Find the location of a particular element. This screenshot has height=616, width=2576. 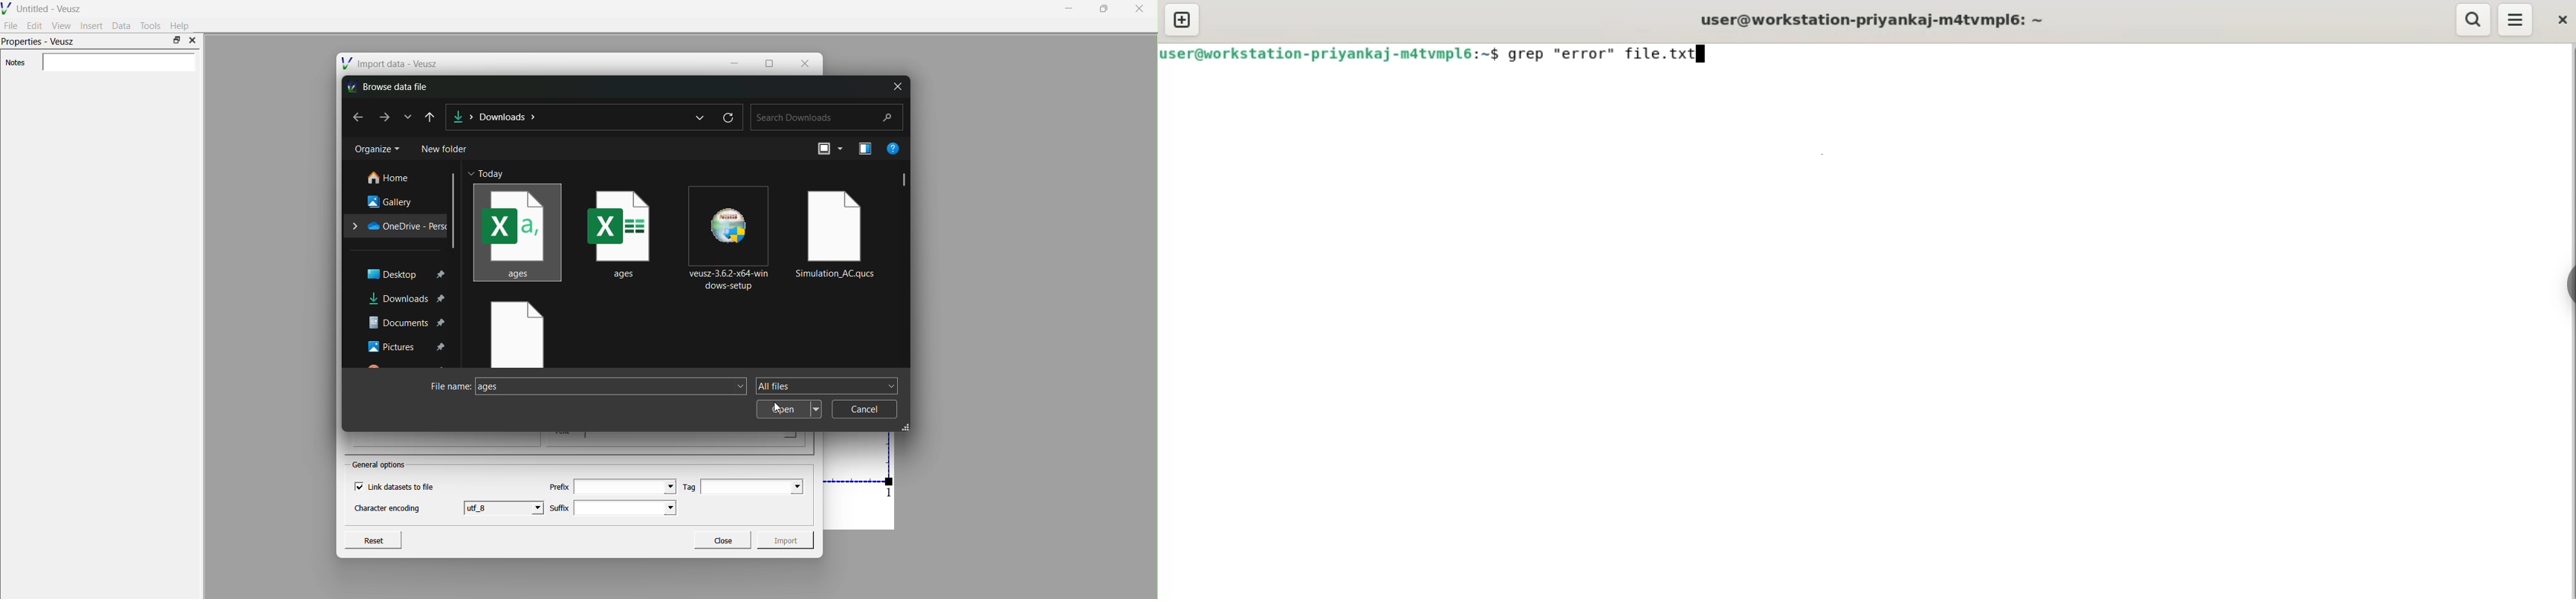

Tag field is located at coordinates (752, 487).